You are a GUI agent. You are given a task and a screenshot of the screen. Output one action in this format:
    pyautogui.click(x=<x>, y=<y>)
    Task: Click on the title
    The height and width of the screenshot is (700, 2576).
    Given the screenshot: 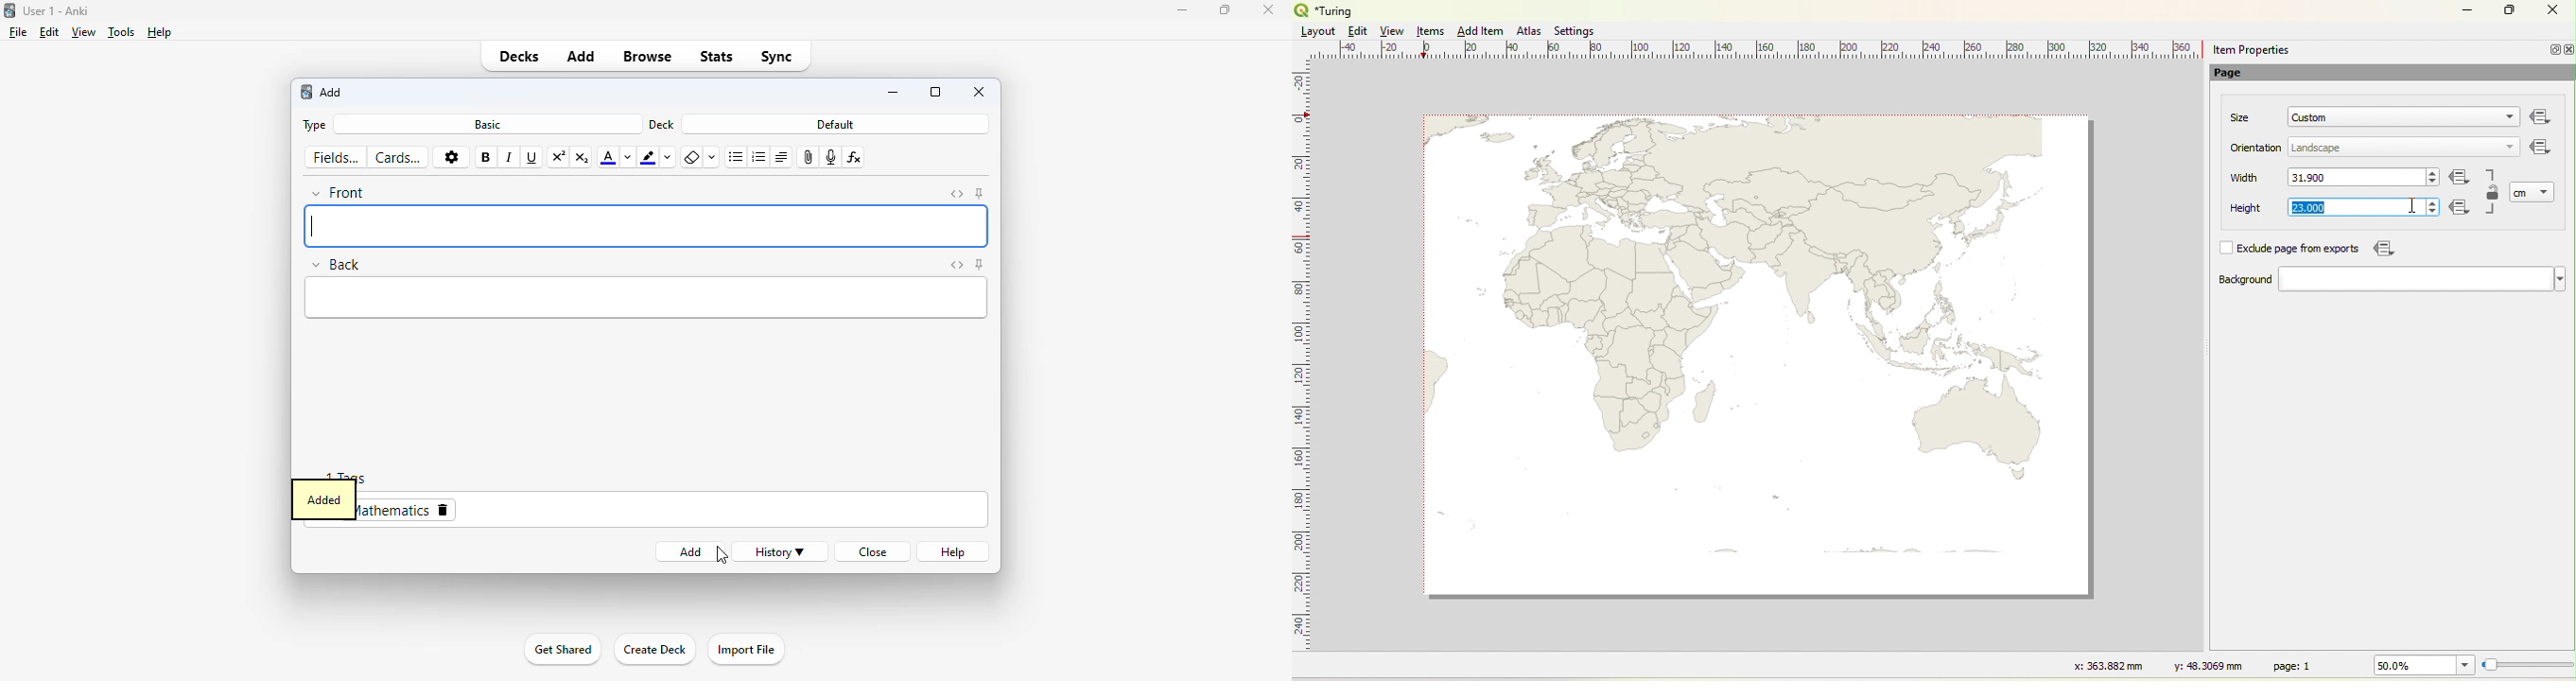 What is the action you would take?
    pyautogui.click(x=57, y=10)
    